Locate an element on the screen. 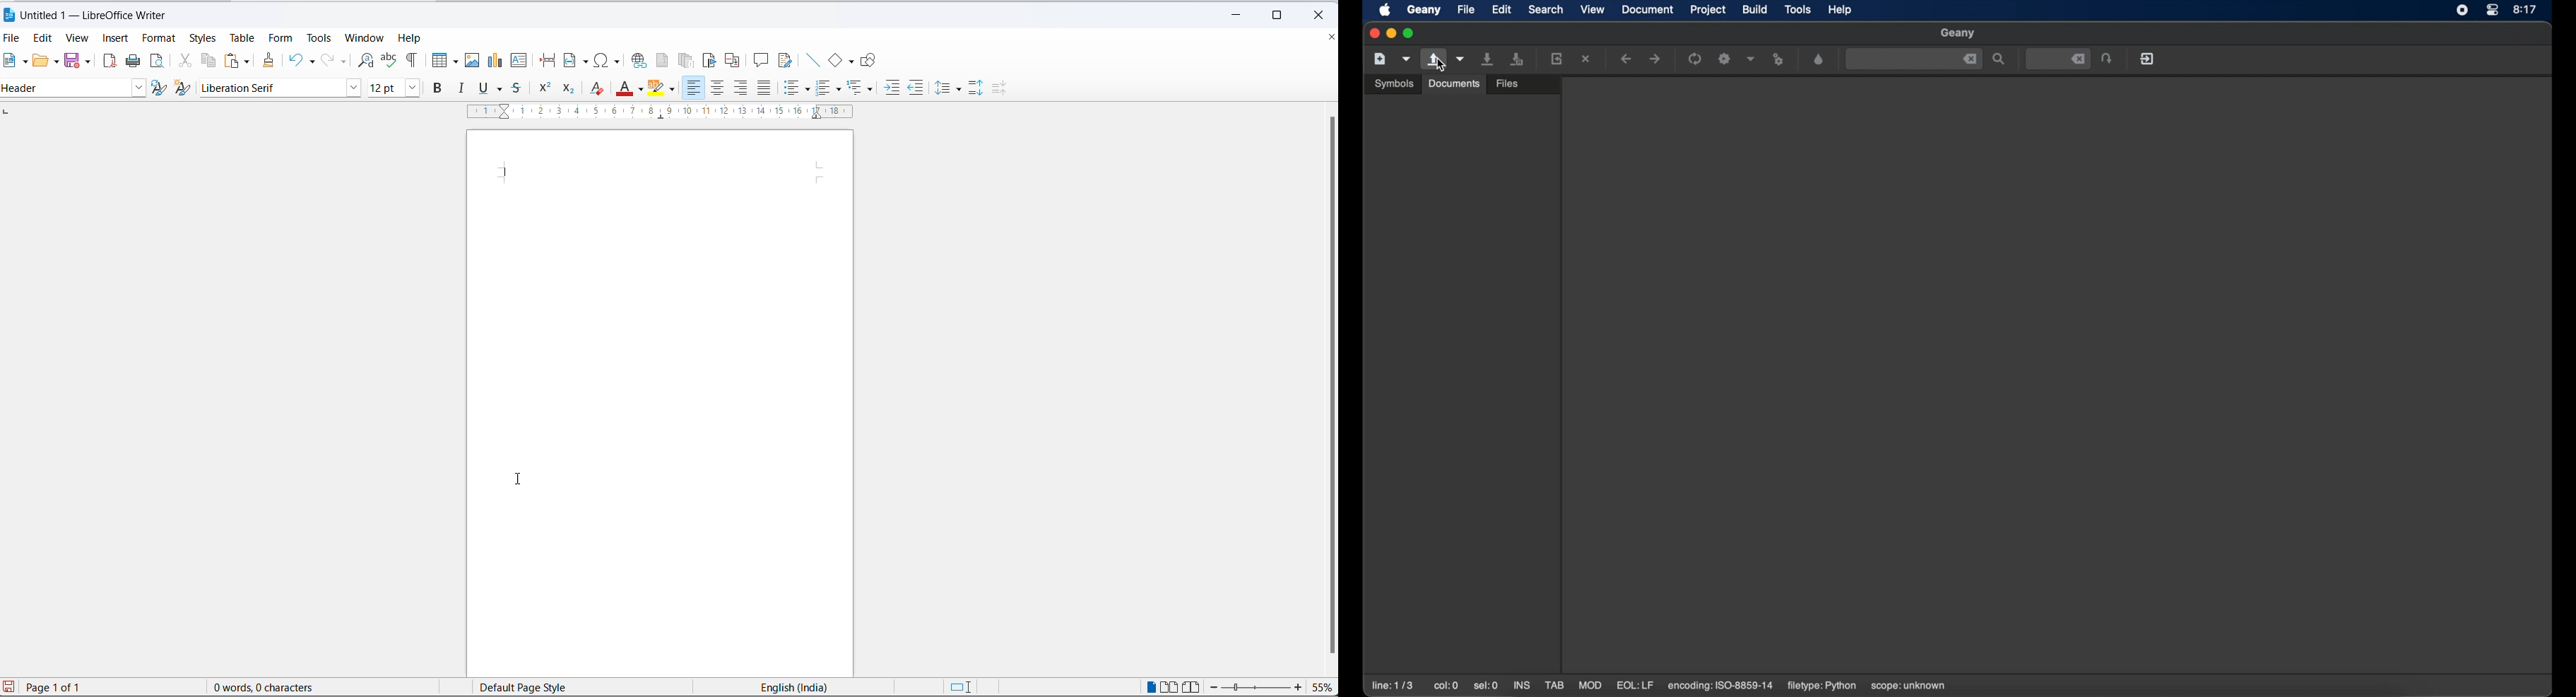  edit is located at coordinates (1501, 9).